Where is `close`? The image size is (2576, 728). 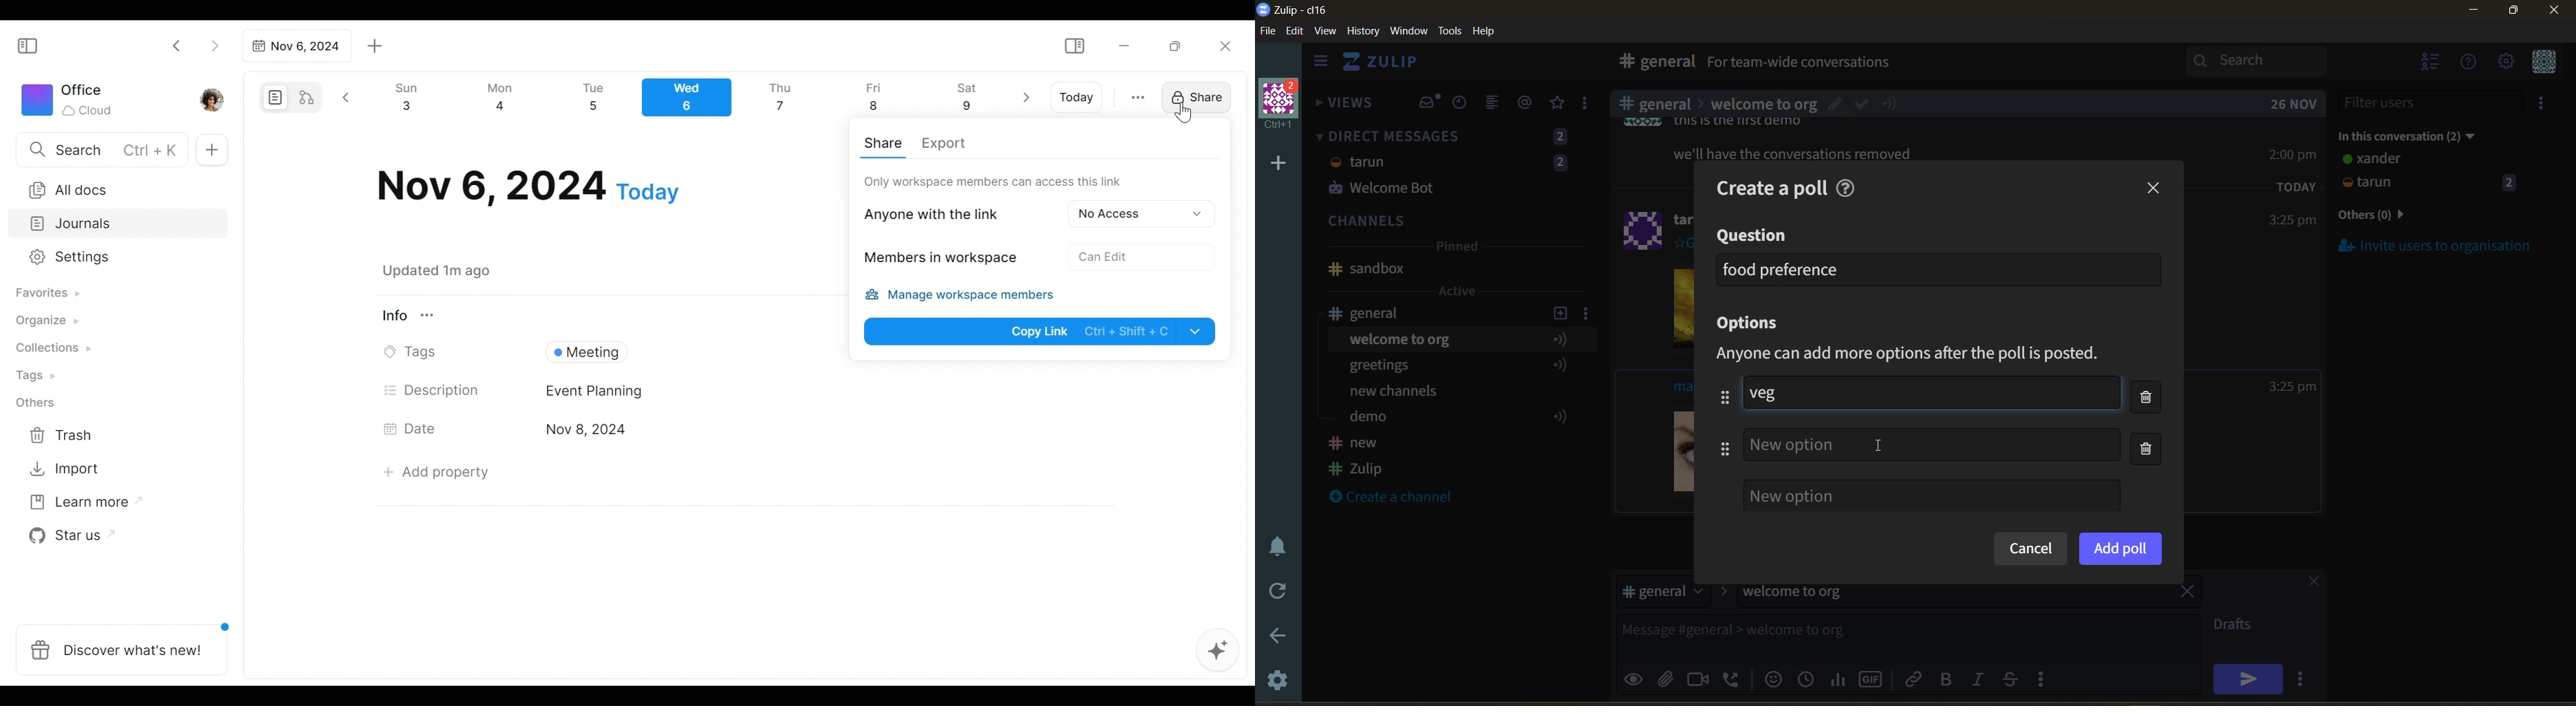 close is located at coordinates (2555, 14).